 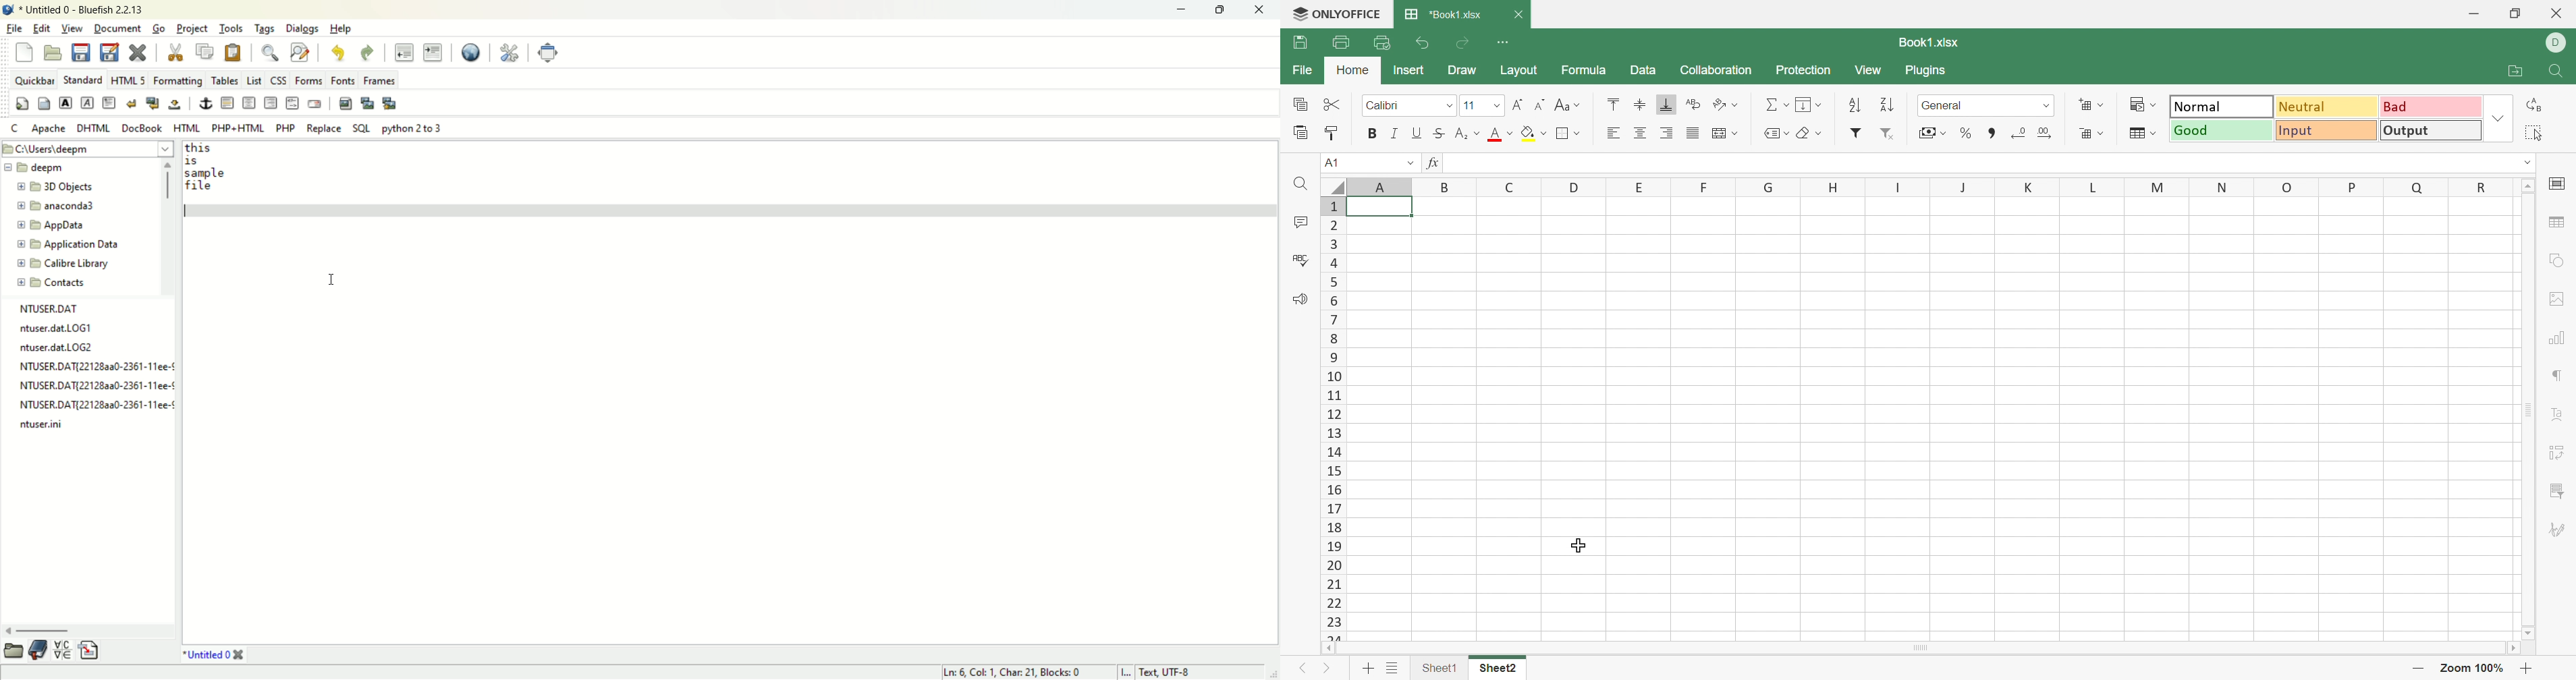 What do you see at coordinates (2478, 188) in the screenshot?
I see `R` at bounding box center [2478, 188].